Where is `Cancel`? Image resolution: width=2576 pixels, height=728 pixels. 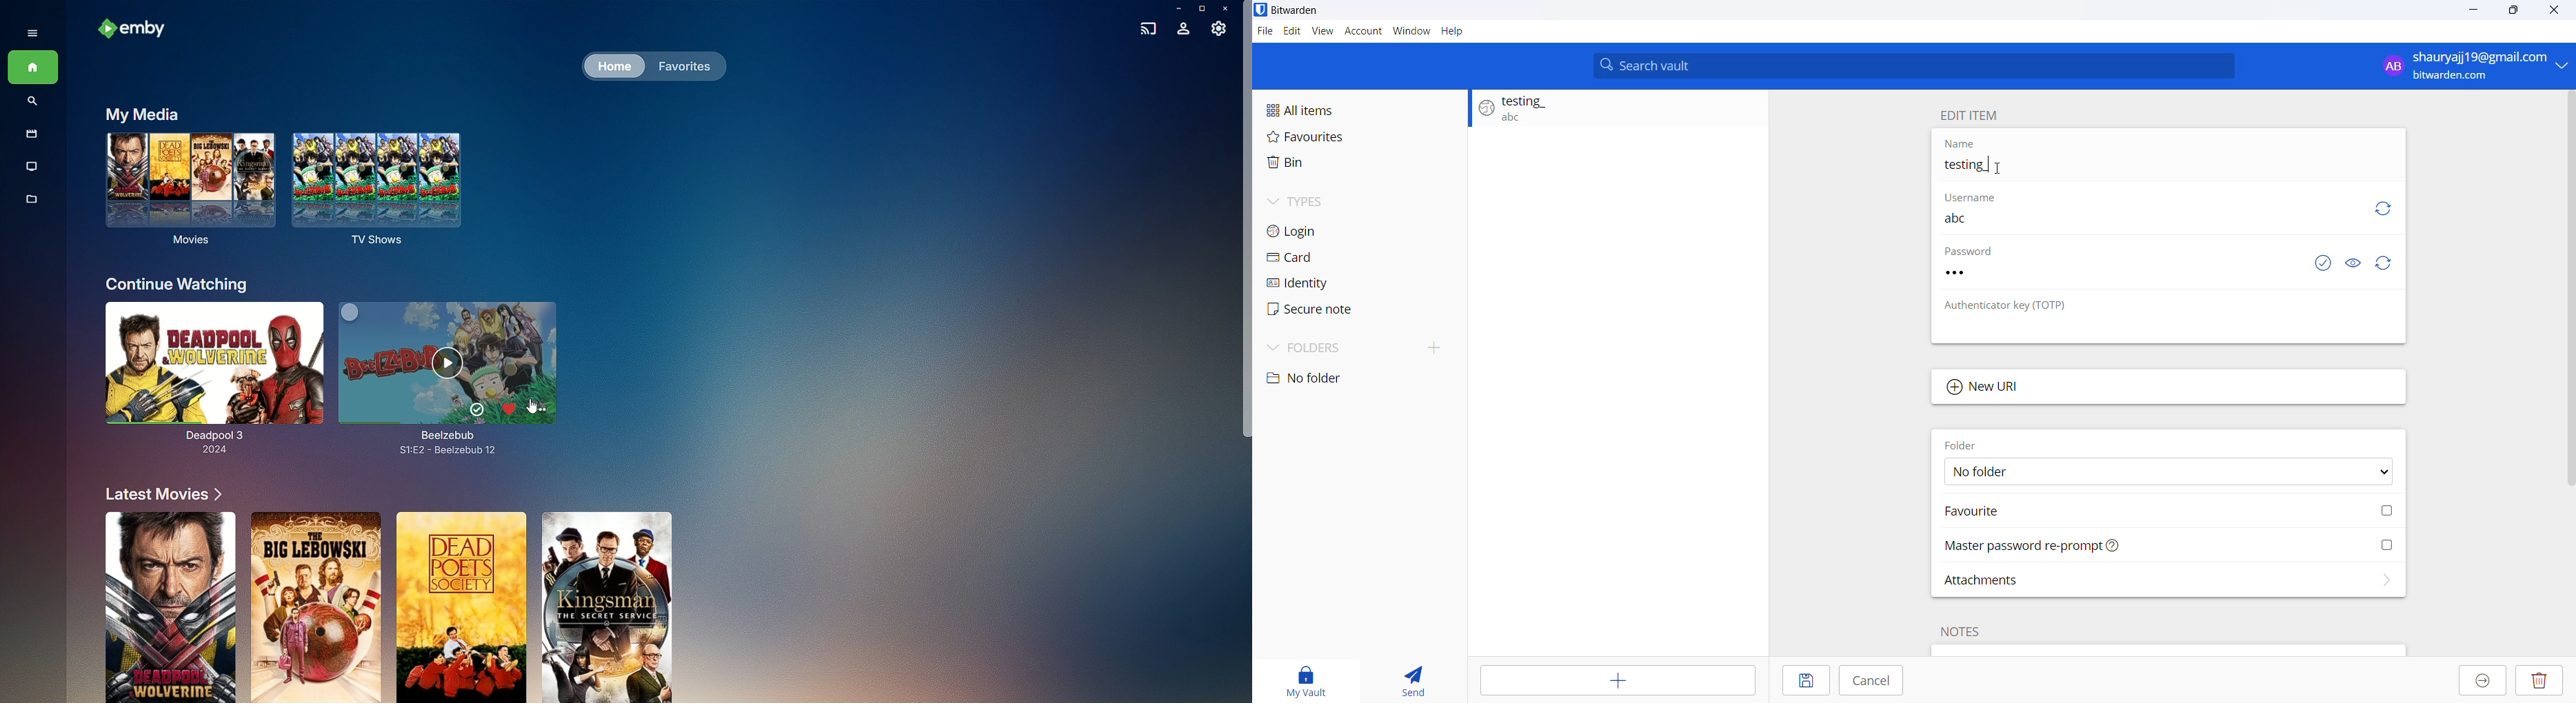 Cancel is located at coordinates (1872, 682).